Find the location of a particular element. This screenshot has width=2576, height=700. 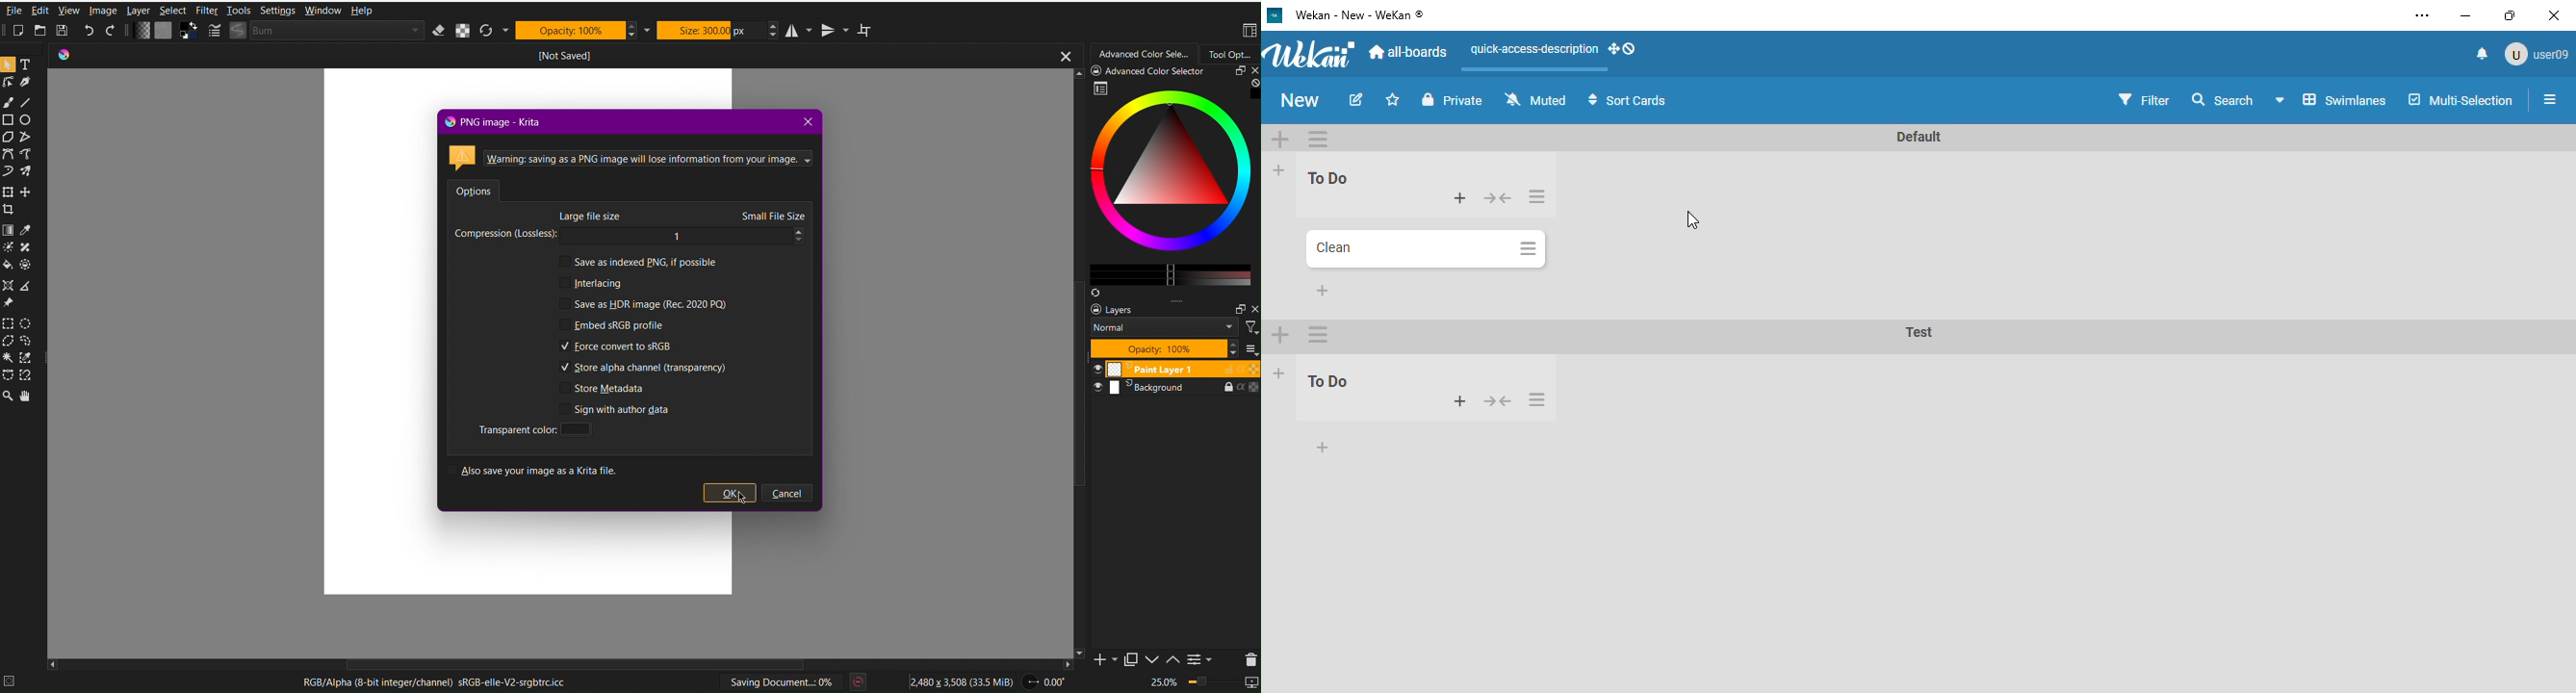

add card to bottom of list is located at coordinates (1323, 448).